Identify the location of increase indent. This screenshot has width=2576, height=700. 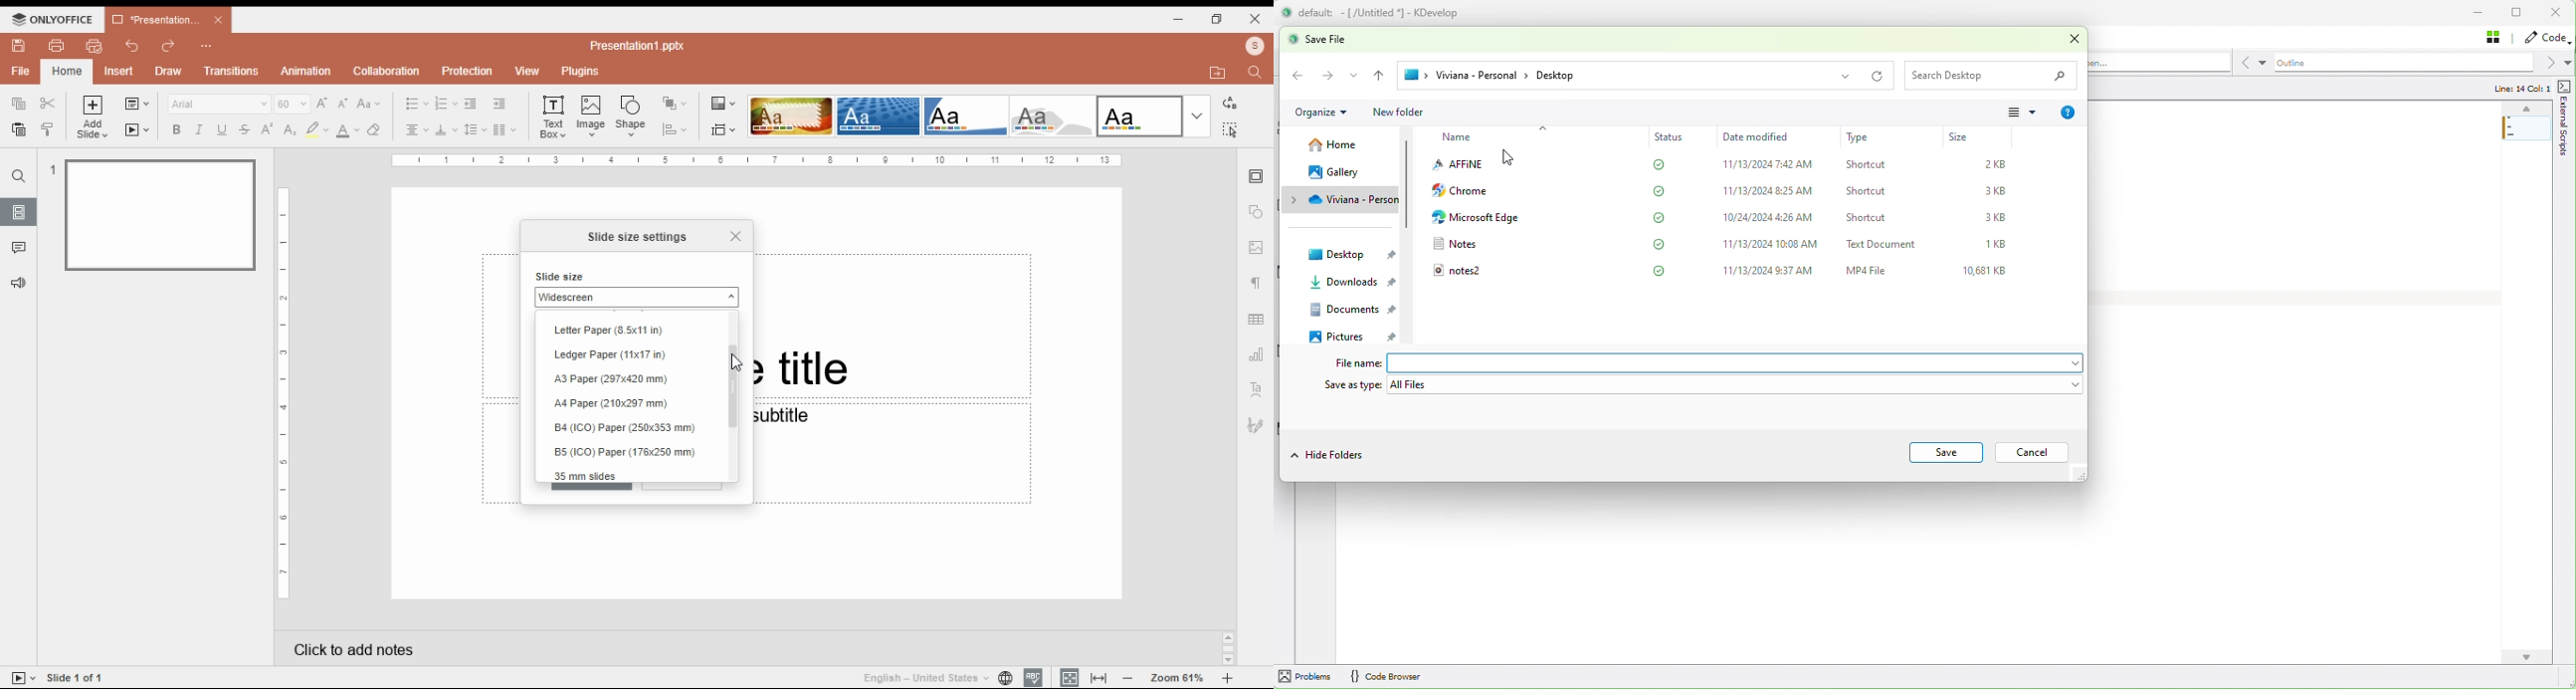
(498, 104).